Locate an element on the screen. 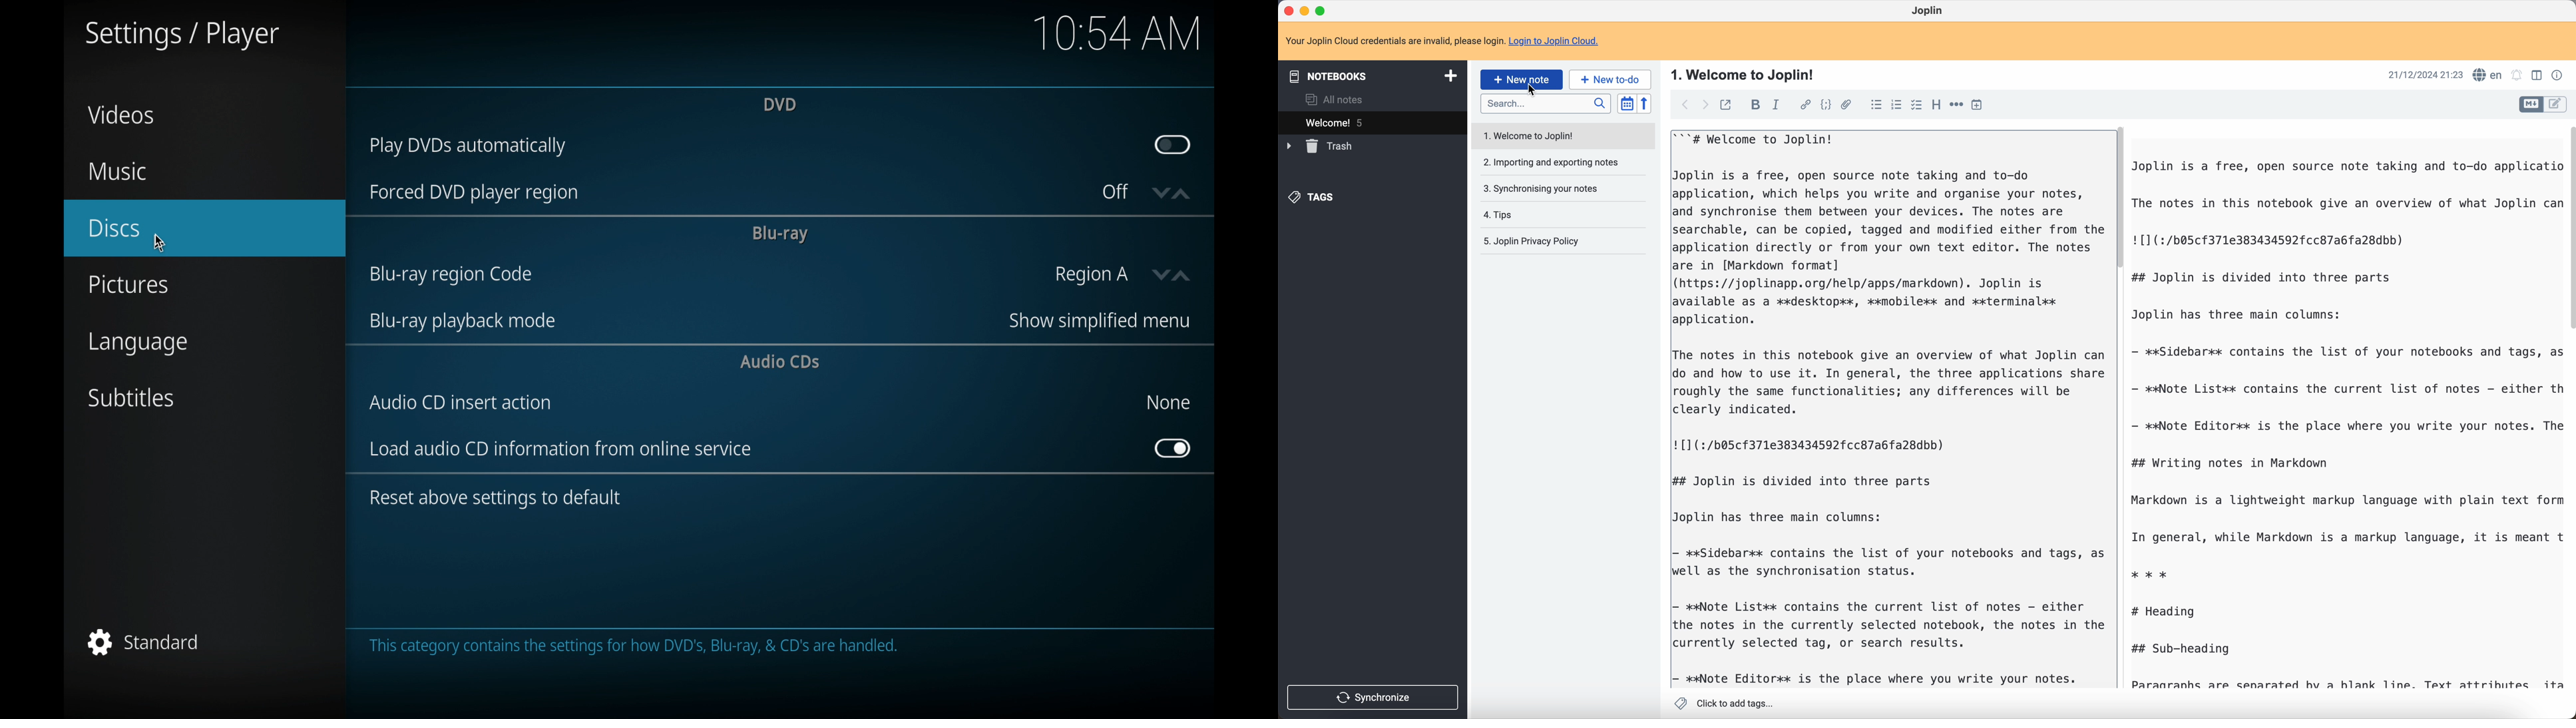  toggle button is located at coordinates (1172, 144).